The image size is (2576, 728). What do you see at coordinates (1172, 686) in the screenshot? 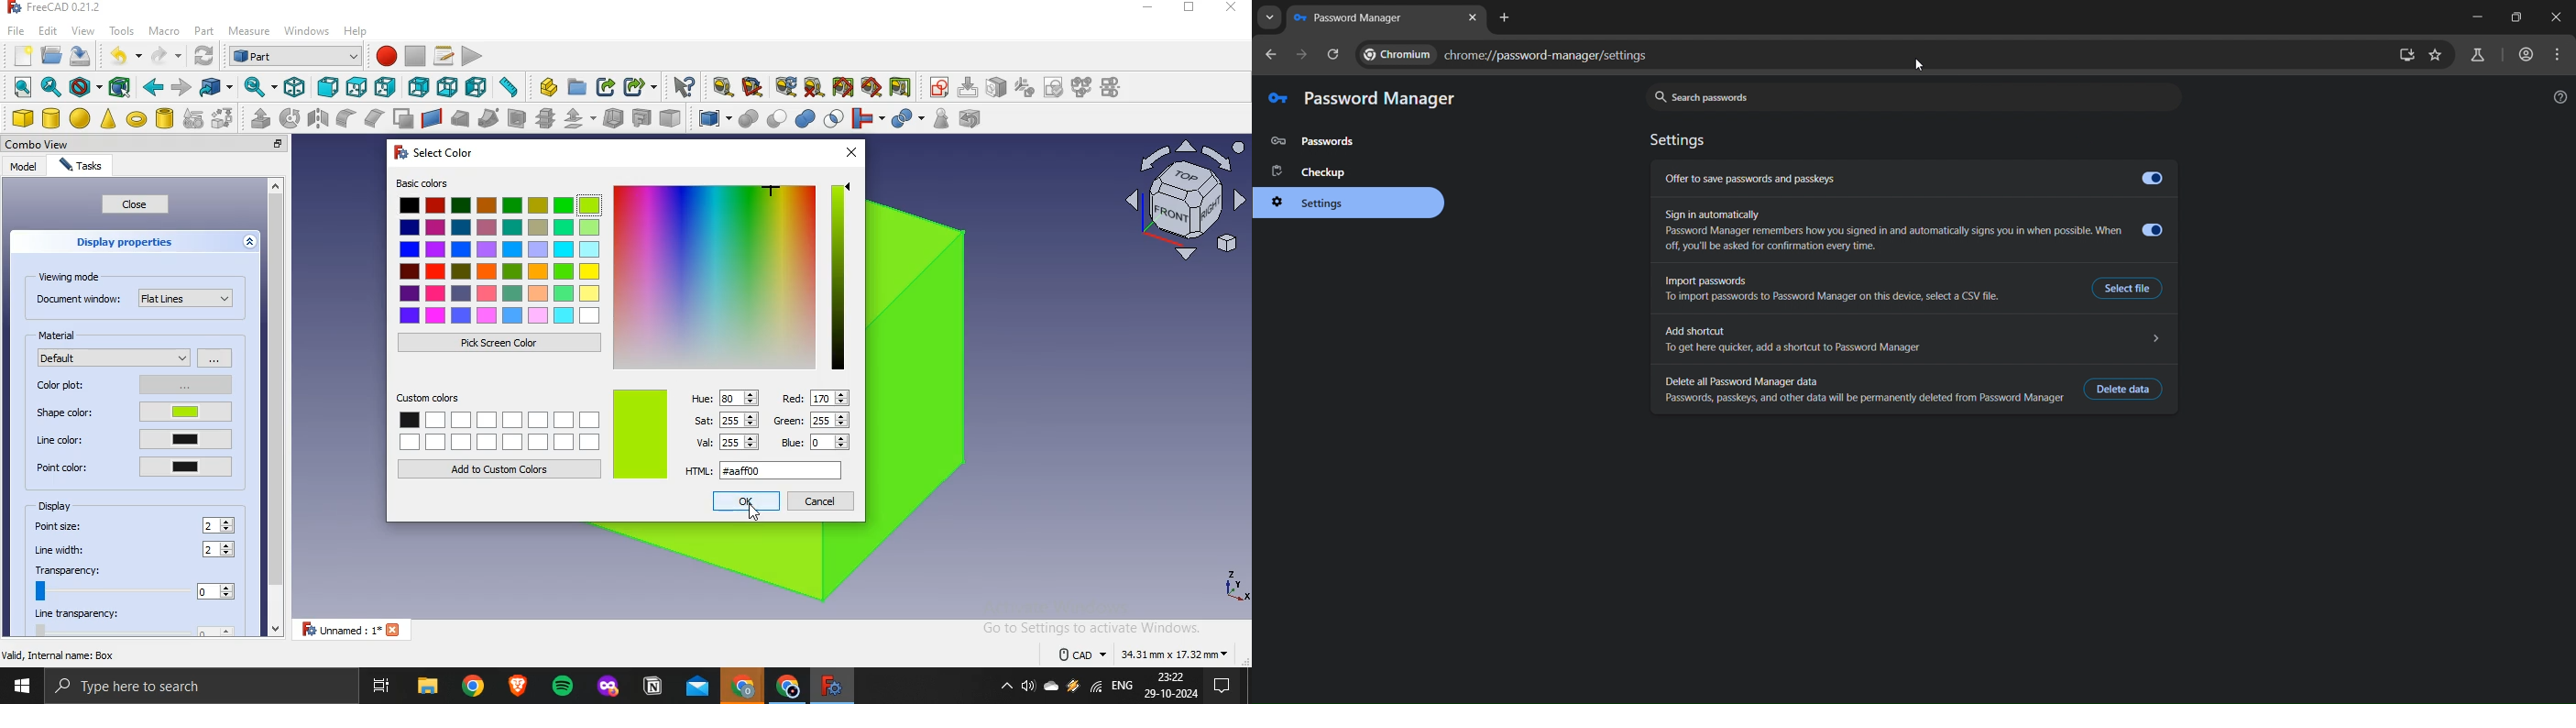
I see `time and date` at bounding box center [1172, 686].